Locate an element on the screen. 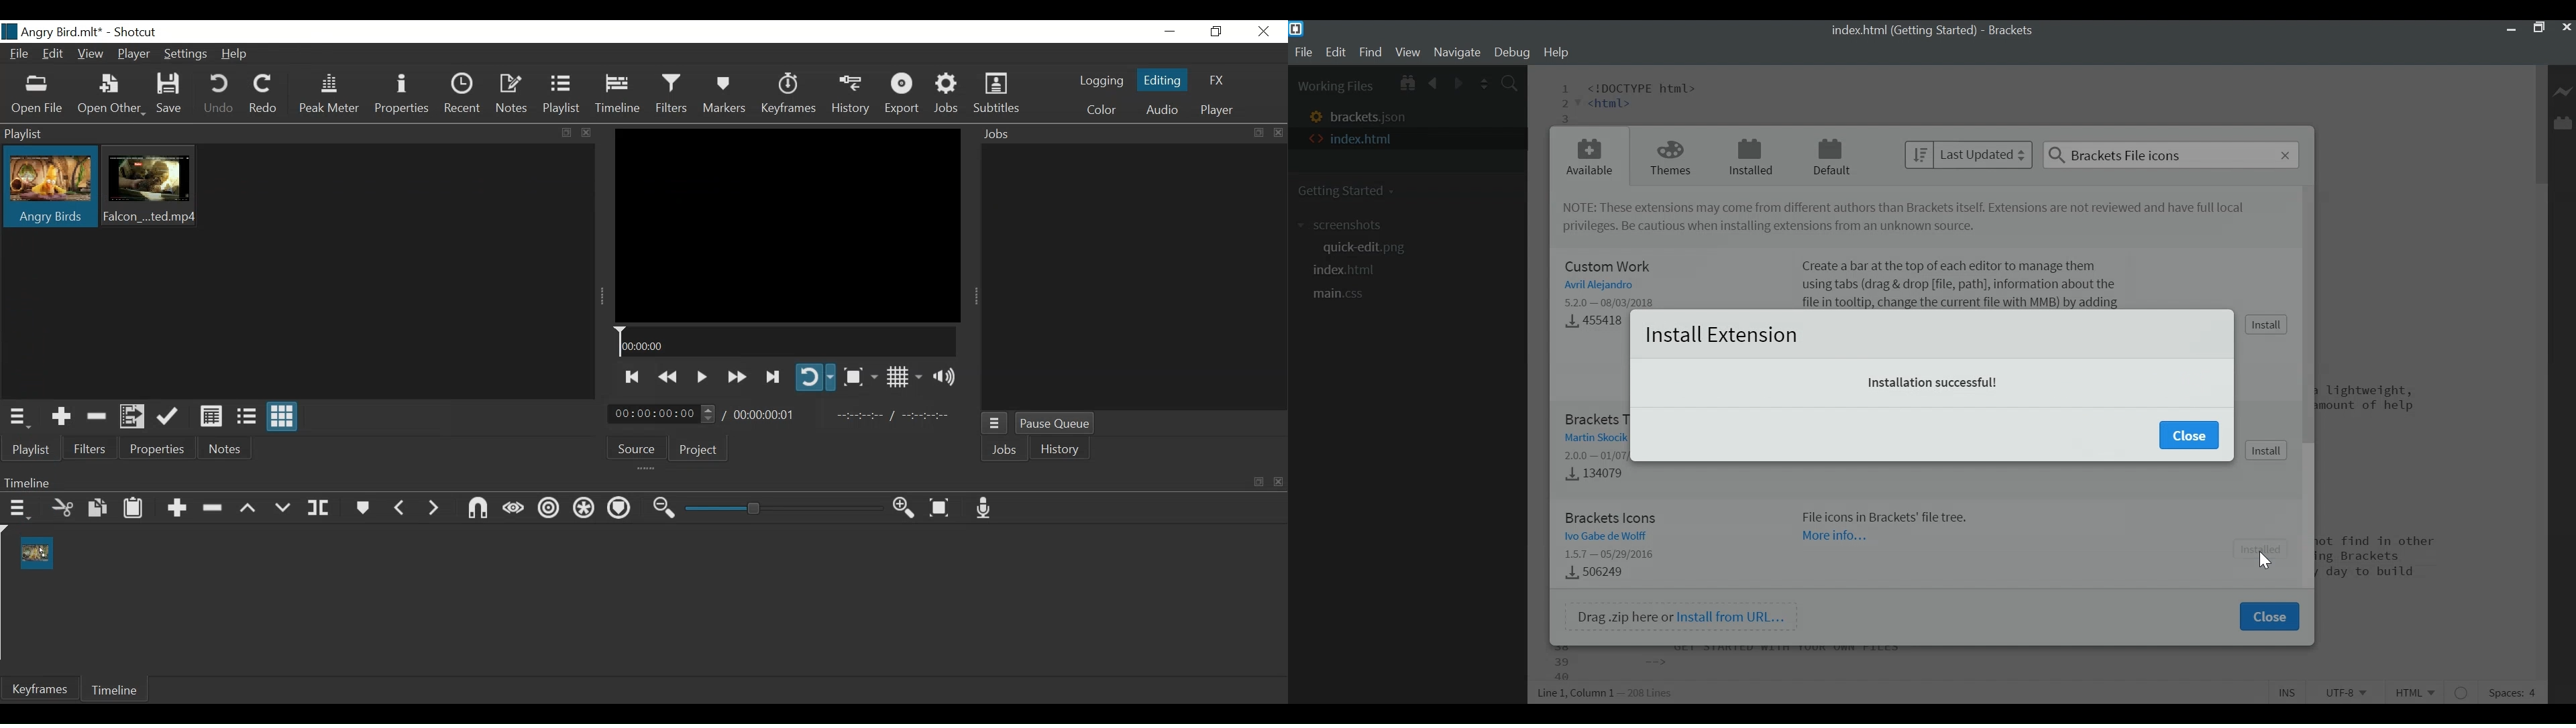 This screenshot has height=728, width=2576. Playlist  is located at coordinates (30, 449).